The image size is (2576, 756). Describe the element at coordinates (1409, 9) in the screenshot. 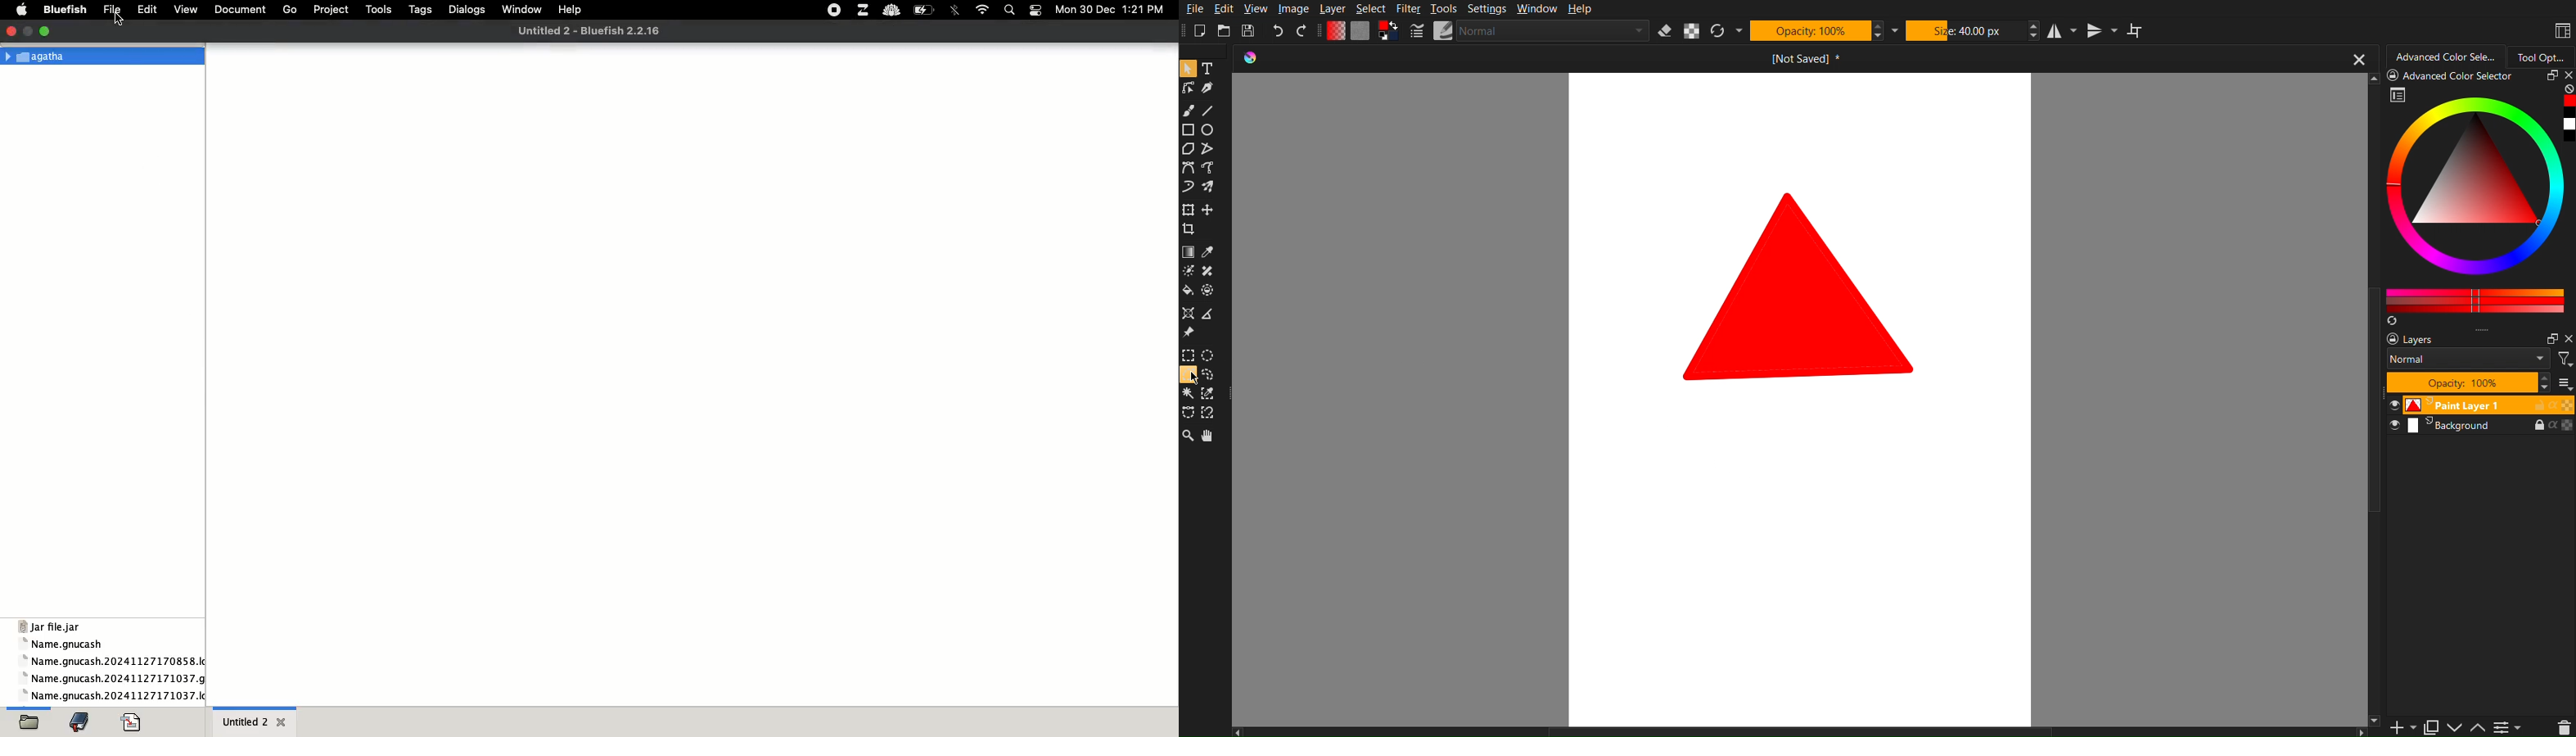

I see `Filter` at that location.